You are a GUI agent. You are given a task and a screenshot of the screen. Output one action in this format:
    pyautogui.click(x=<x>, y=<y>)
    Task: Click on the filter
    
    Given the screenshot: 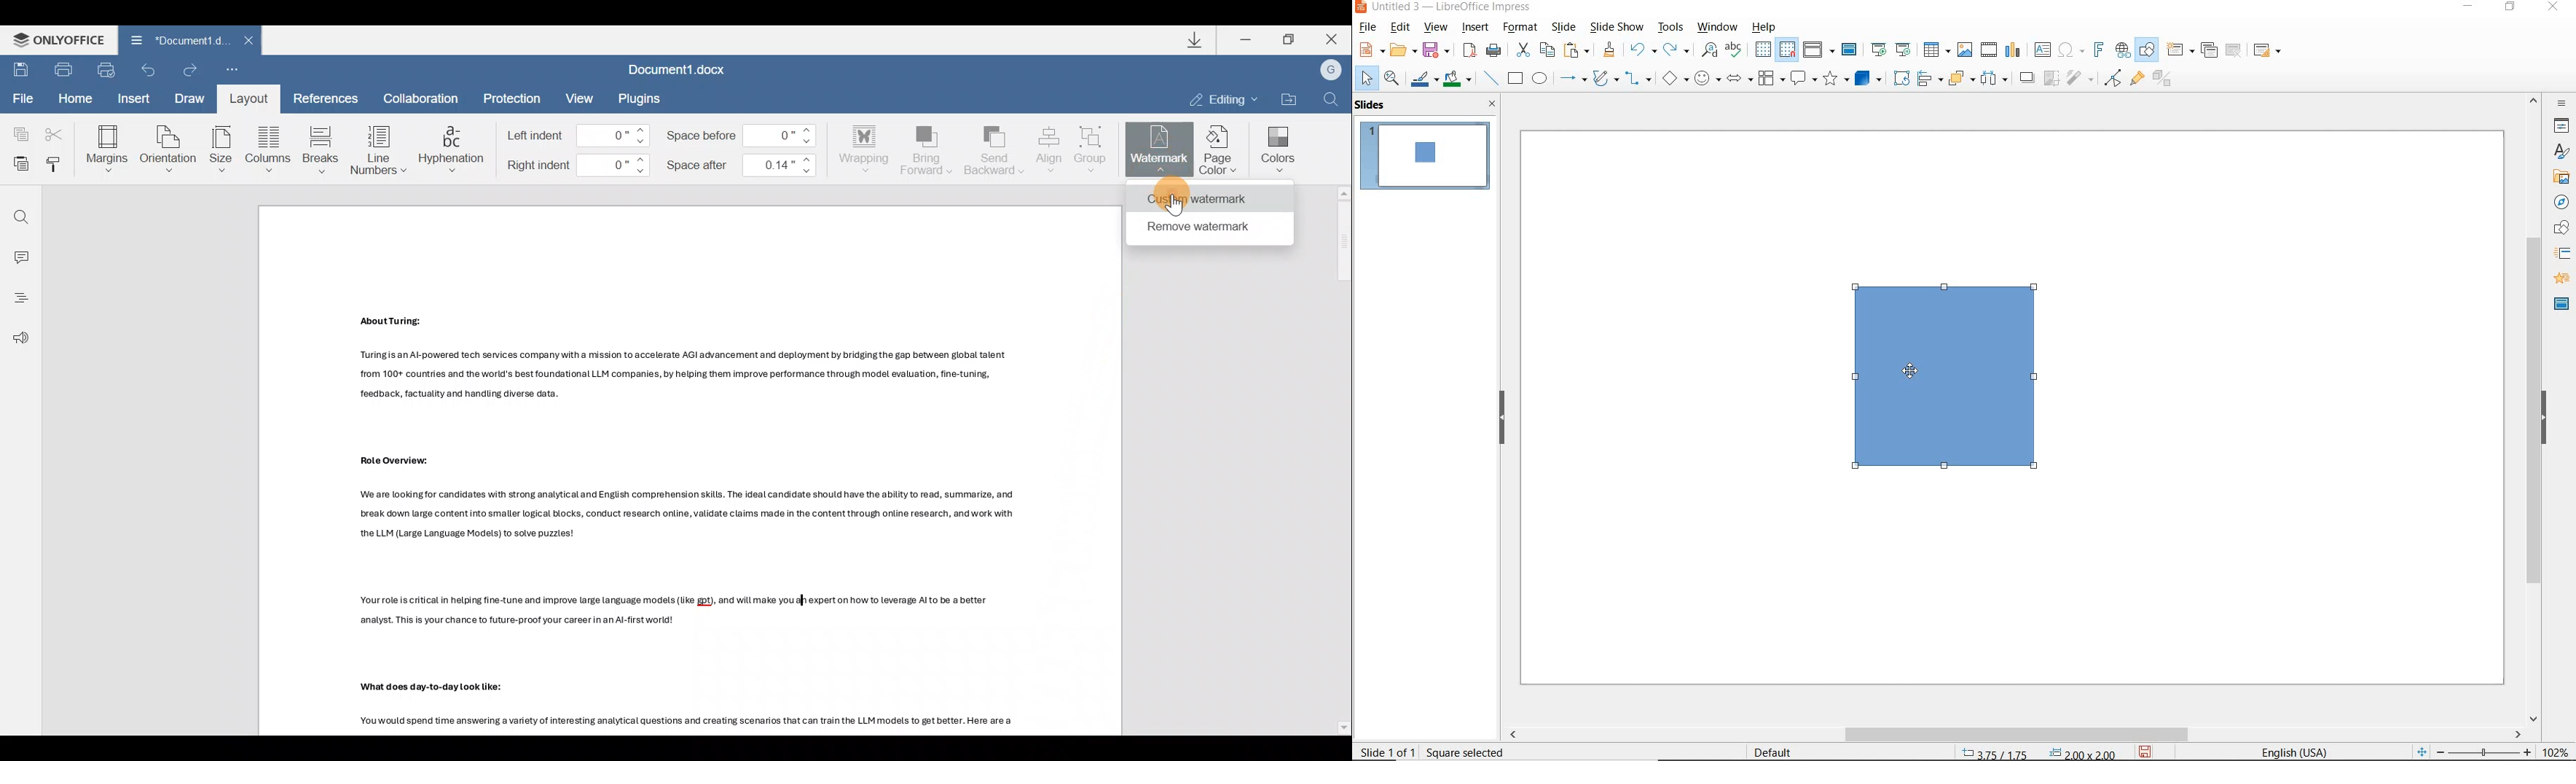 What is the action you would take?
    pyautogui.click(x=2081, y=80)
    